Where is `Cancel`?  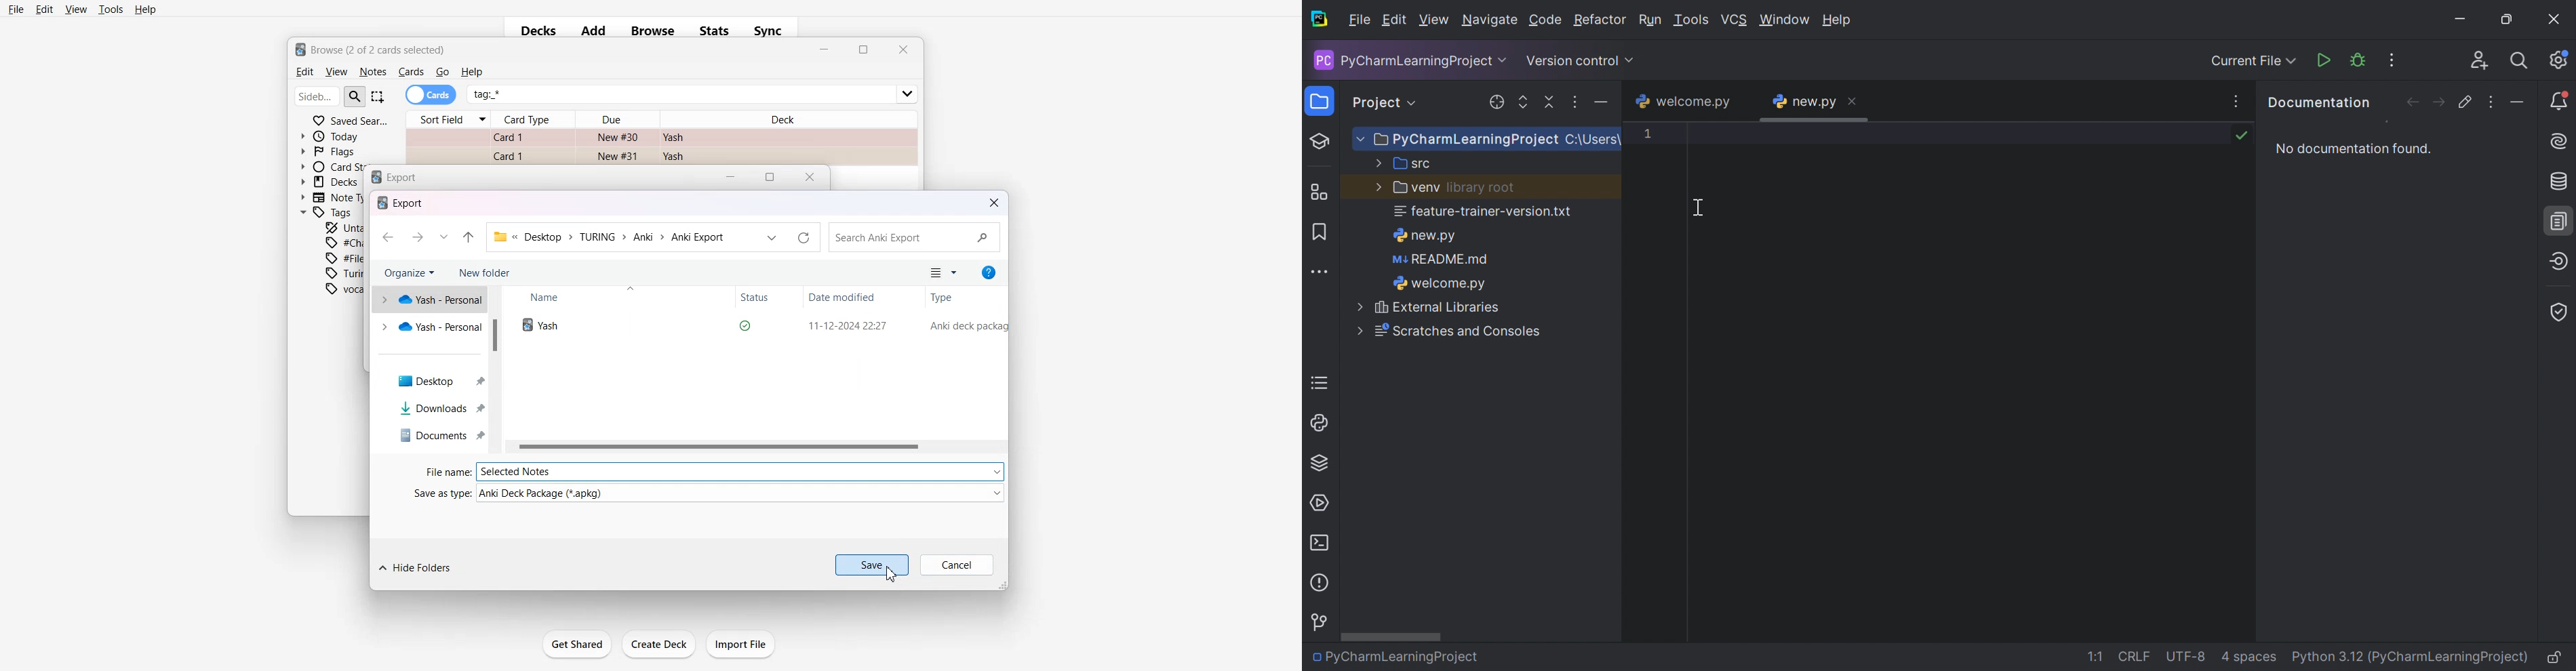 Cancel is located at coordinates (957, 565).